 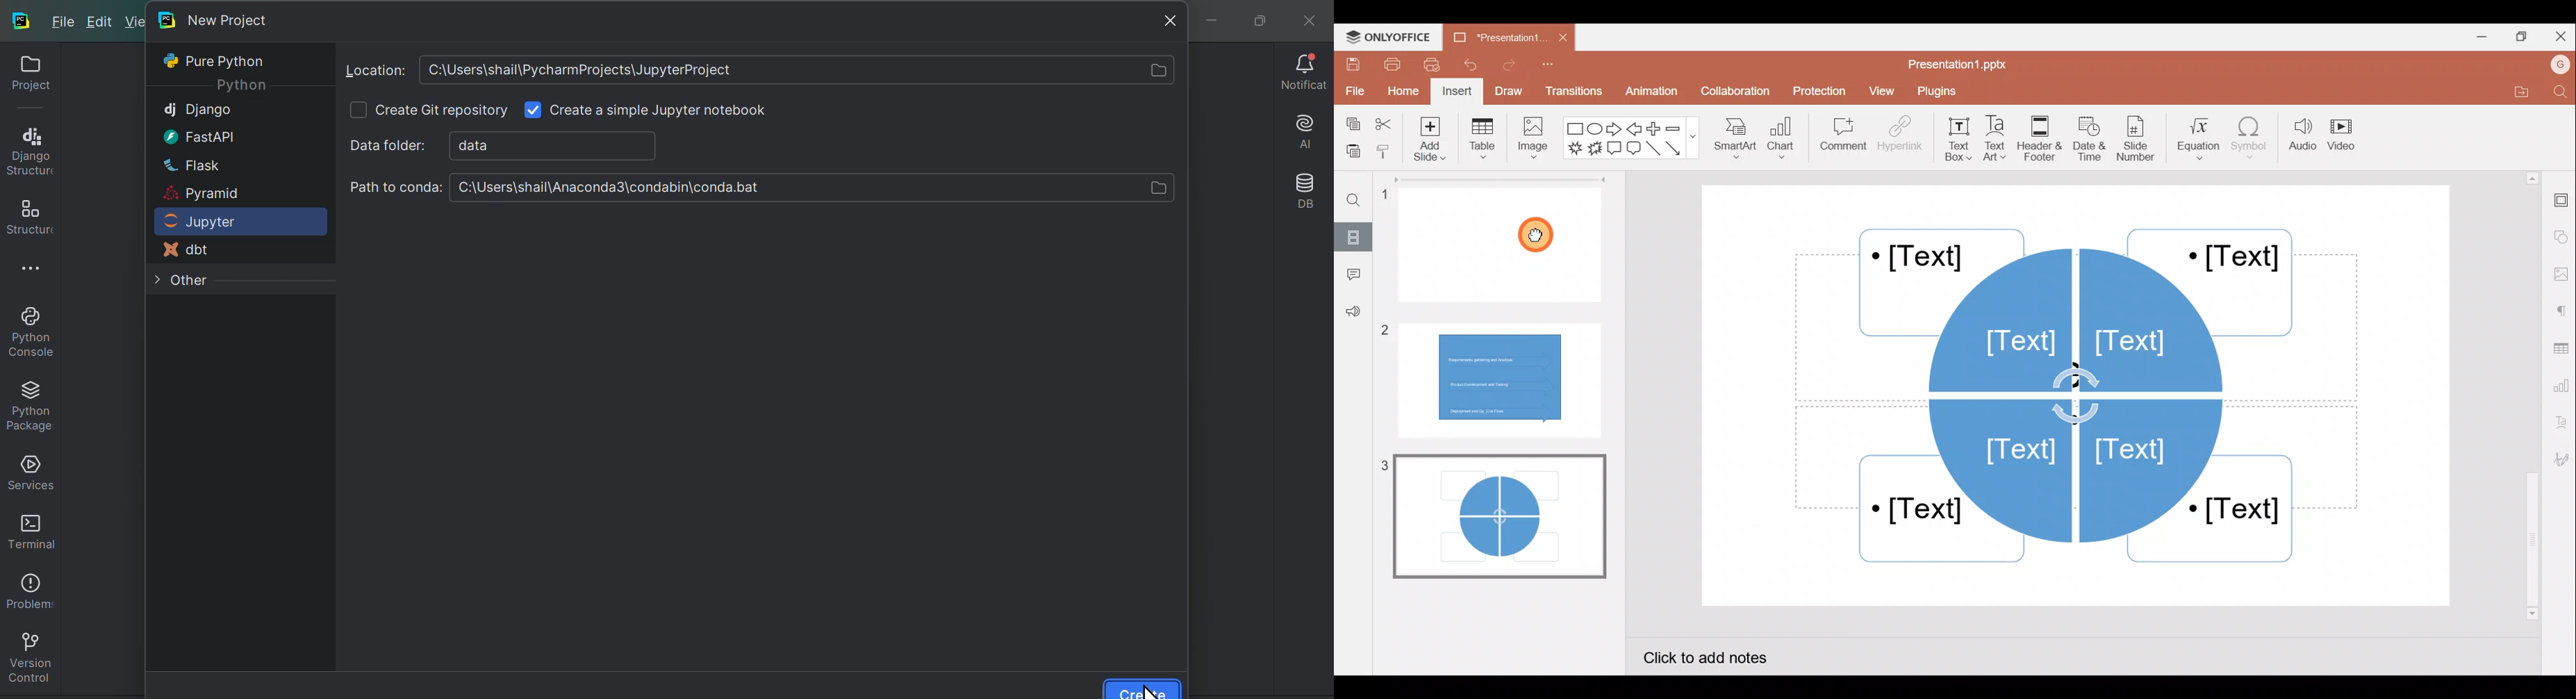 What do you see at coordinates (2562, 34) in the screenshot?
I see `Close` at bounding box center [2562, 34].